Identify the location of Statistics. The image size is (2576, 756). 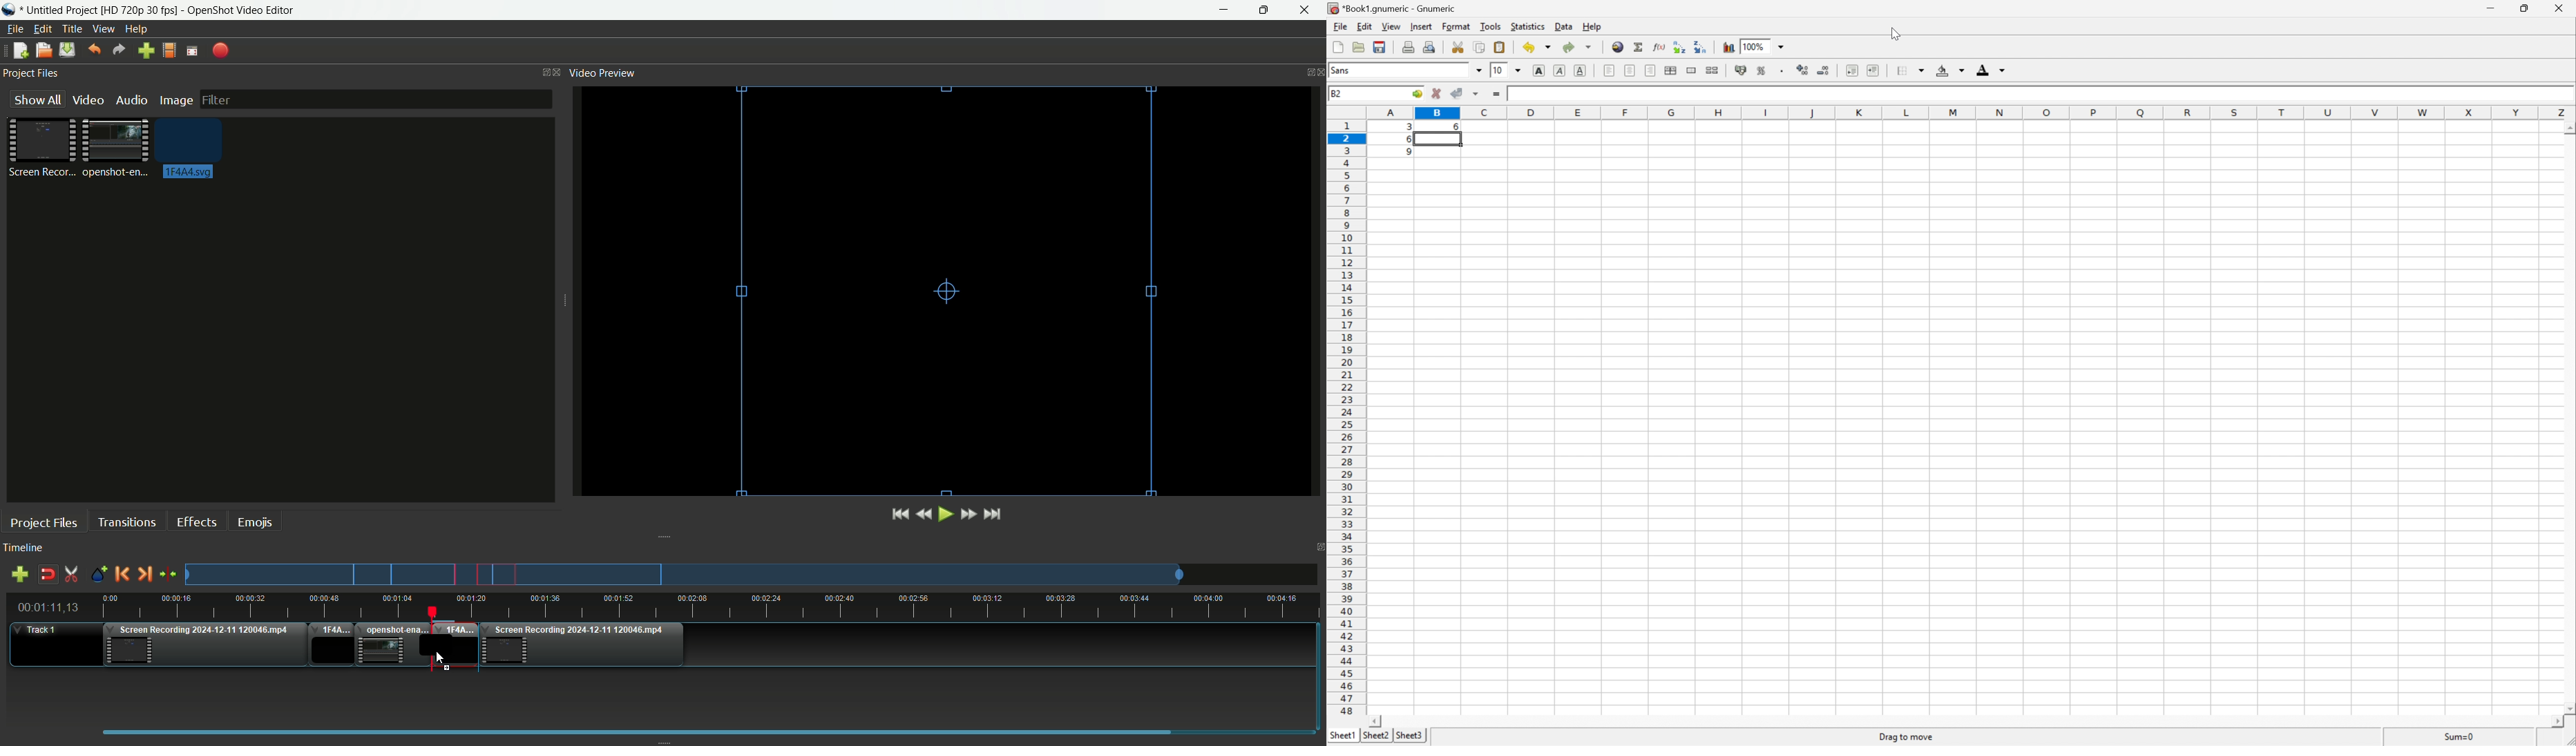
(1528, 26).